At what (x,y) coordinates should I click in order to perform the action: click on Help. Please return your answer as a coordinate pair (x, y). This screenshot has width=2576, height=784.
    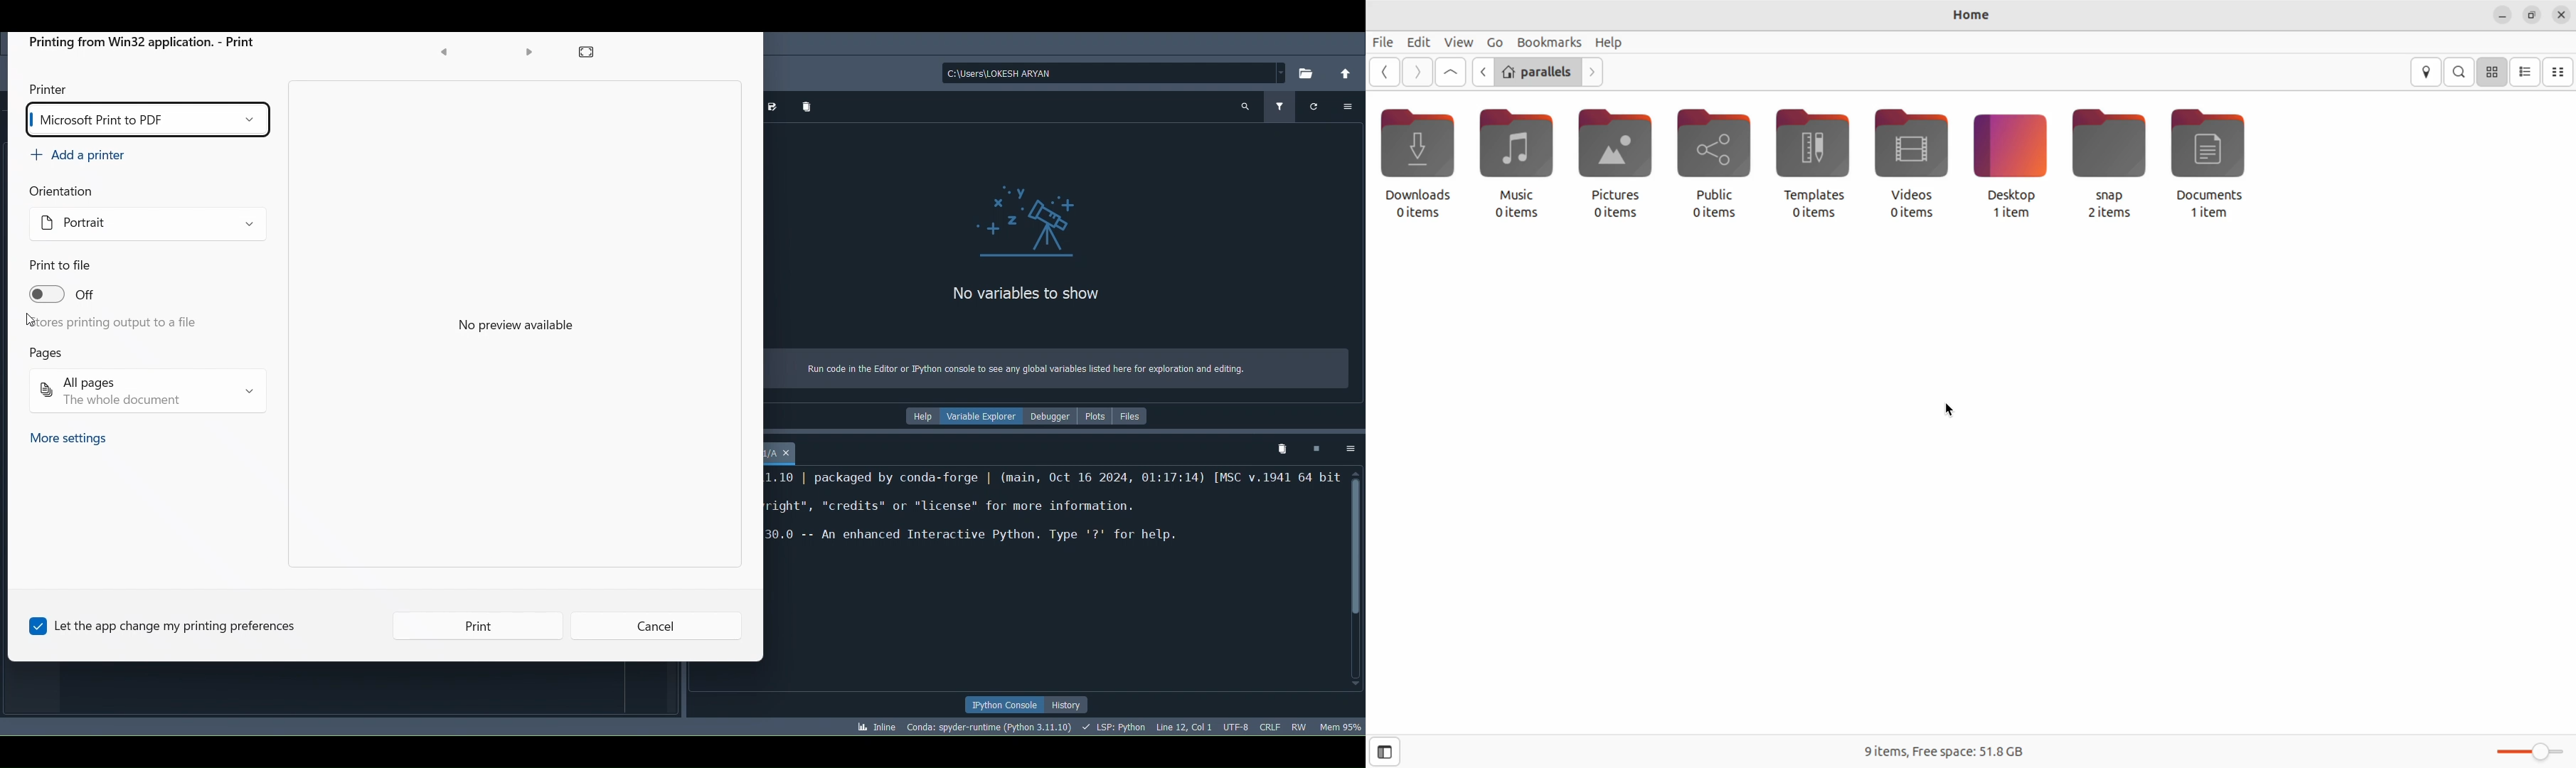
    Looking at the image, I should click on (921, 417).